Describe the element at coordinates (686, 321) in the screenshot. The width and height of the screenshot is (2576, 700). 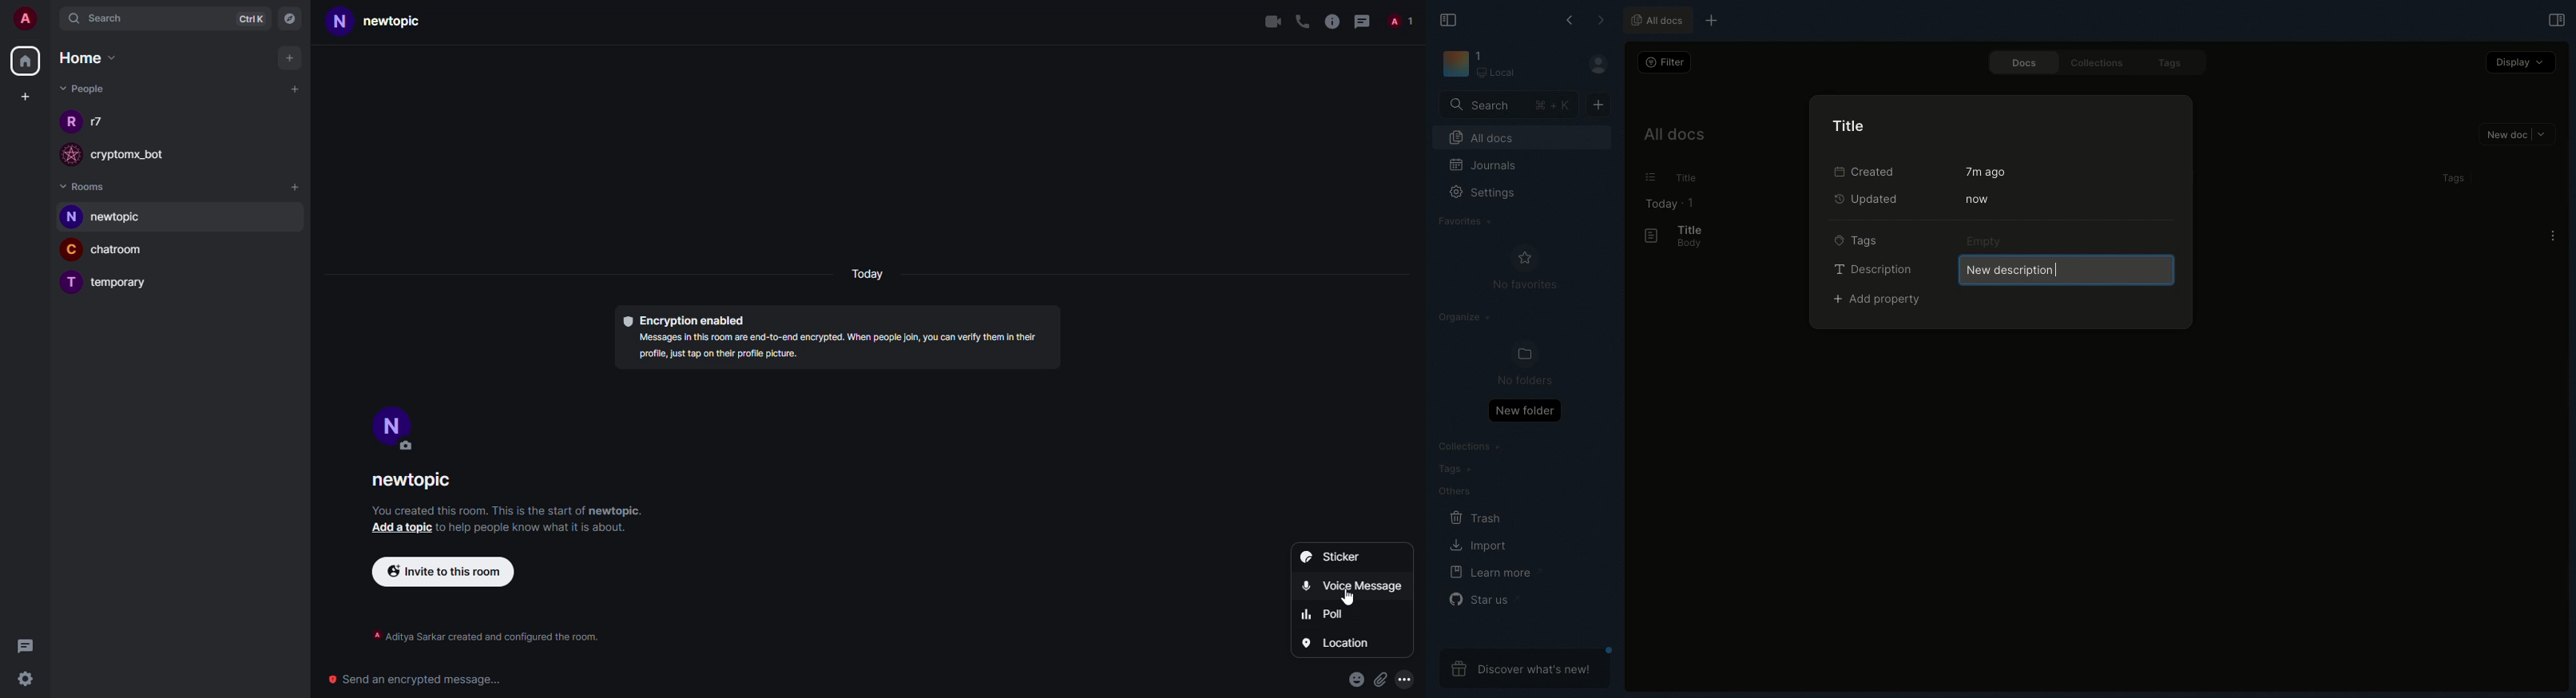
I see `encryption enabled` at that location.